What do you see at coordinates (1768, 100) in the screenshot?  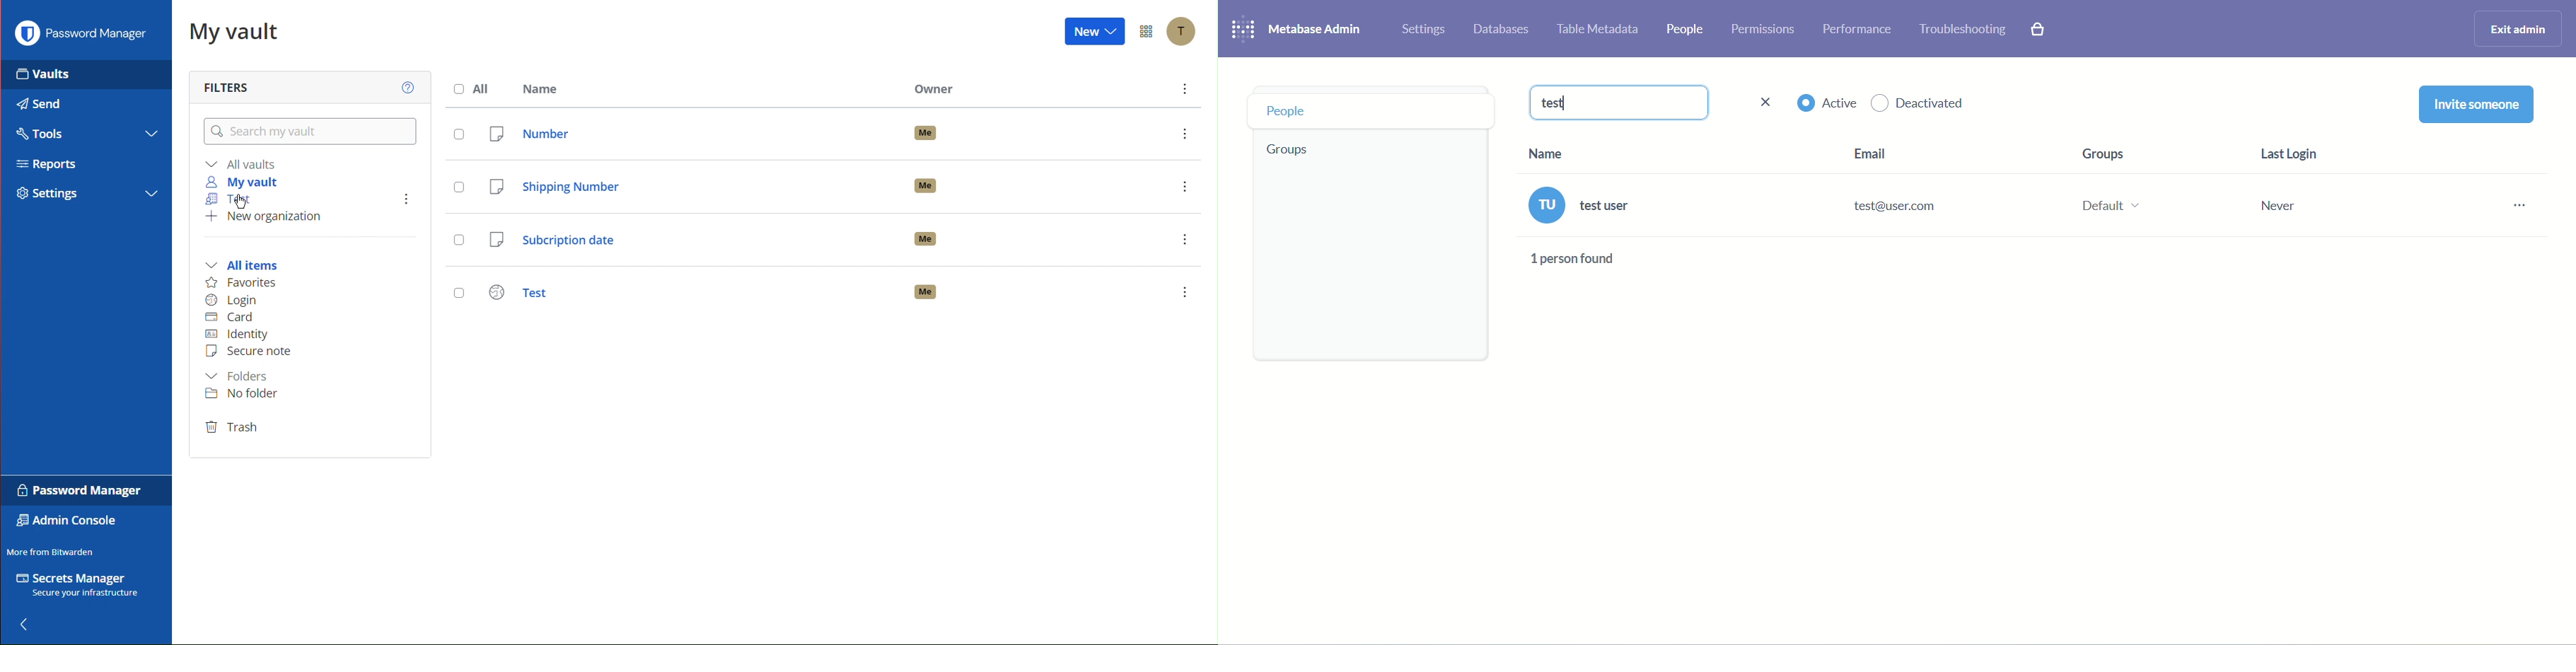 I see `close` at bounding box center [1768, 100].